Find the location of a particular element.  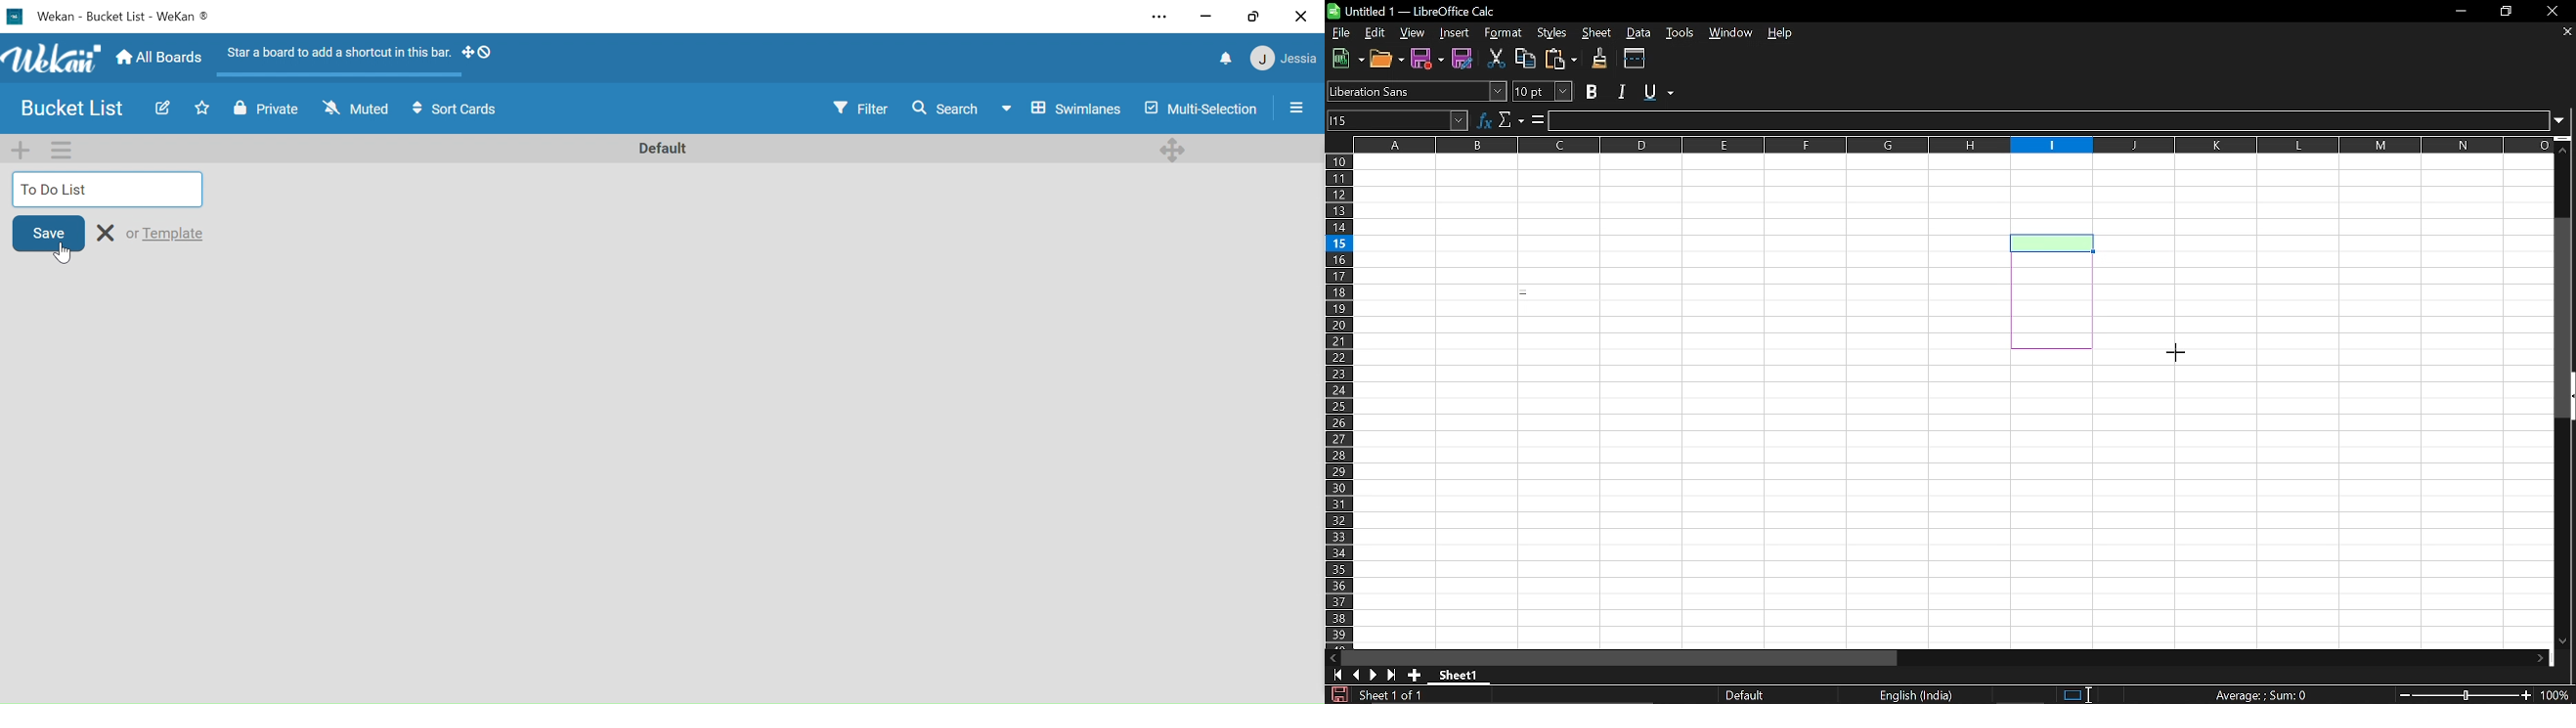

minimize is located at coordinates (1206, 17).